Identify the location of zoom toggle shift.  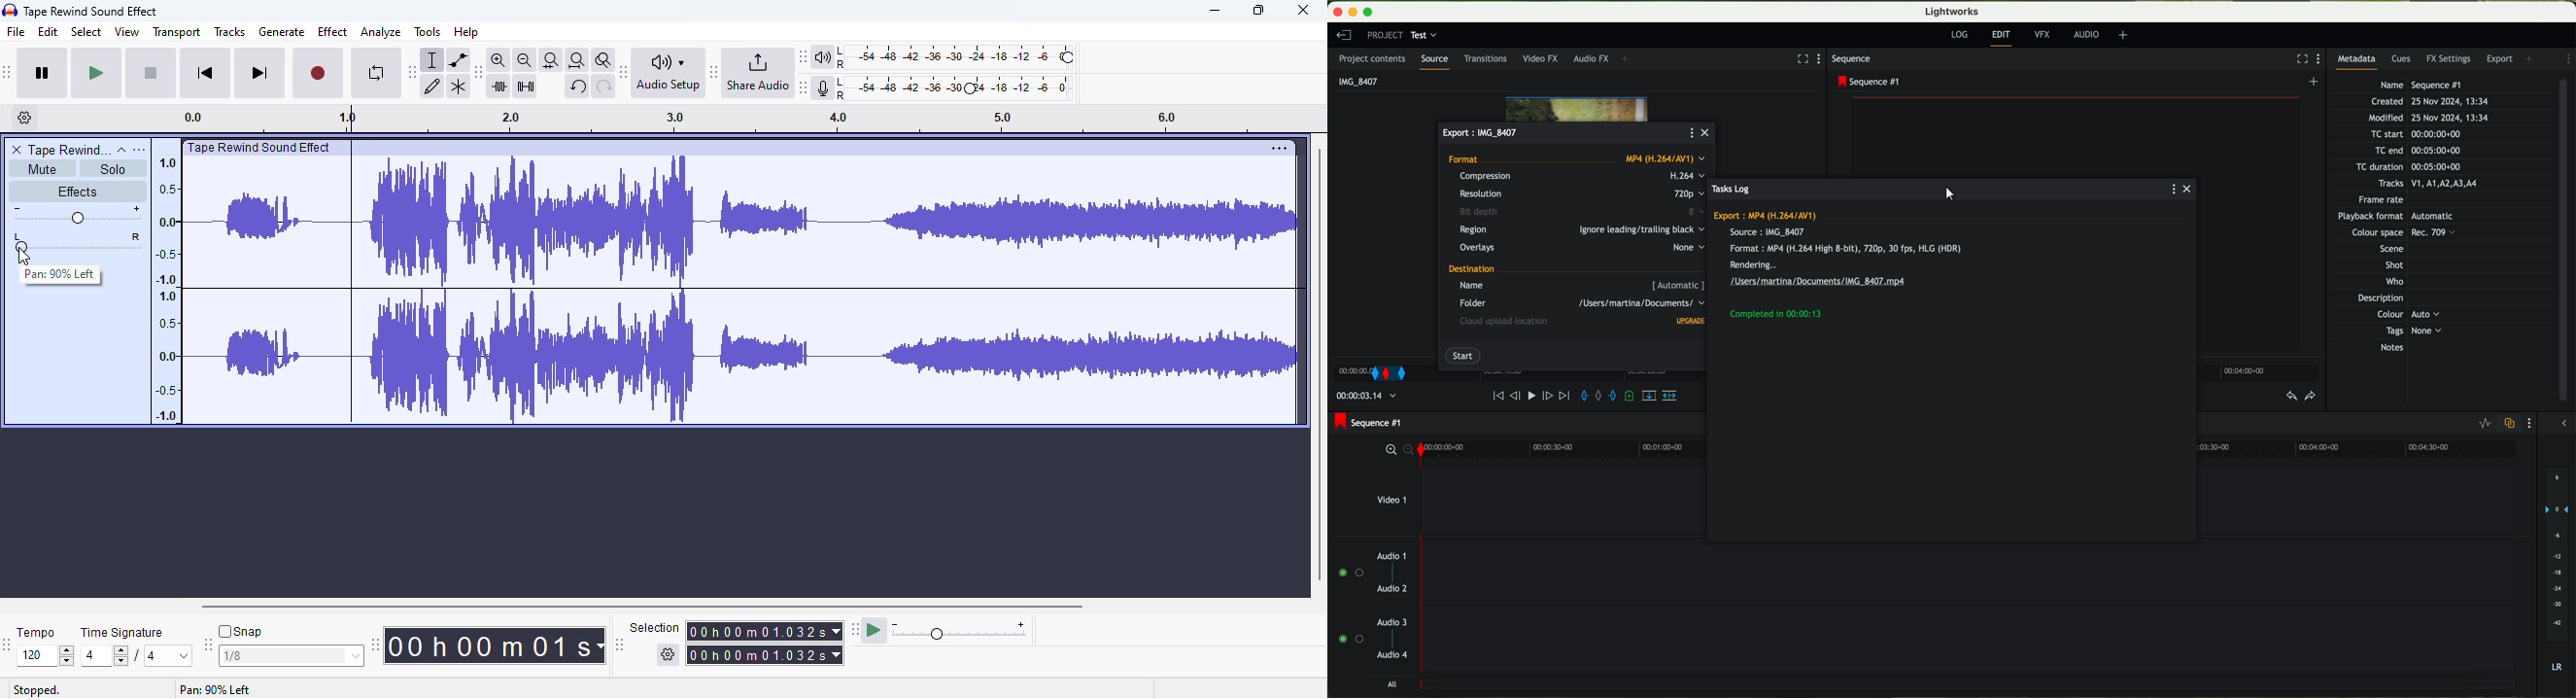
(604, 60).